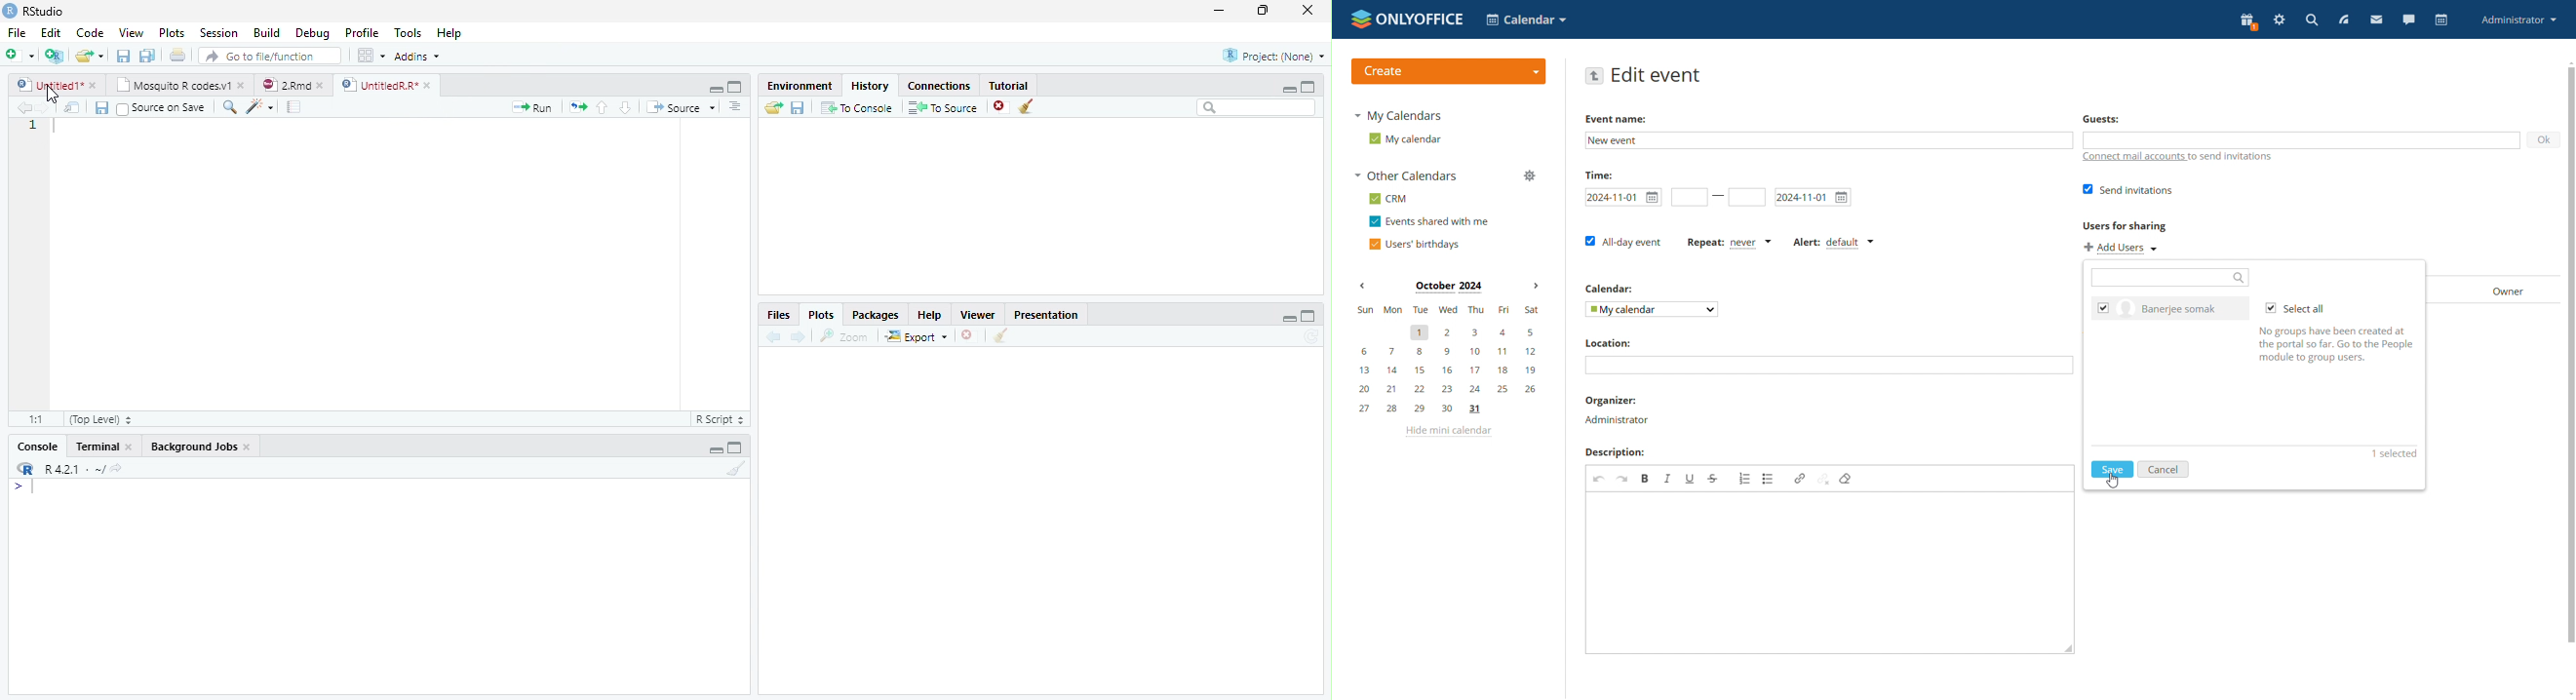 The height and width of the screenshot is (700, 2576). I want to click on search, so click(2311, 21).